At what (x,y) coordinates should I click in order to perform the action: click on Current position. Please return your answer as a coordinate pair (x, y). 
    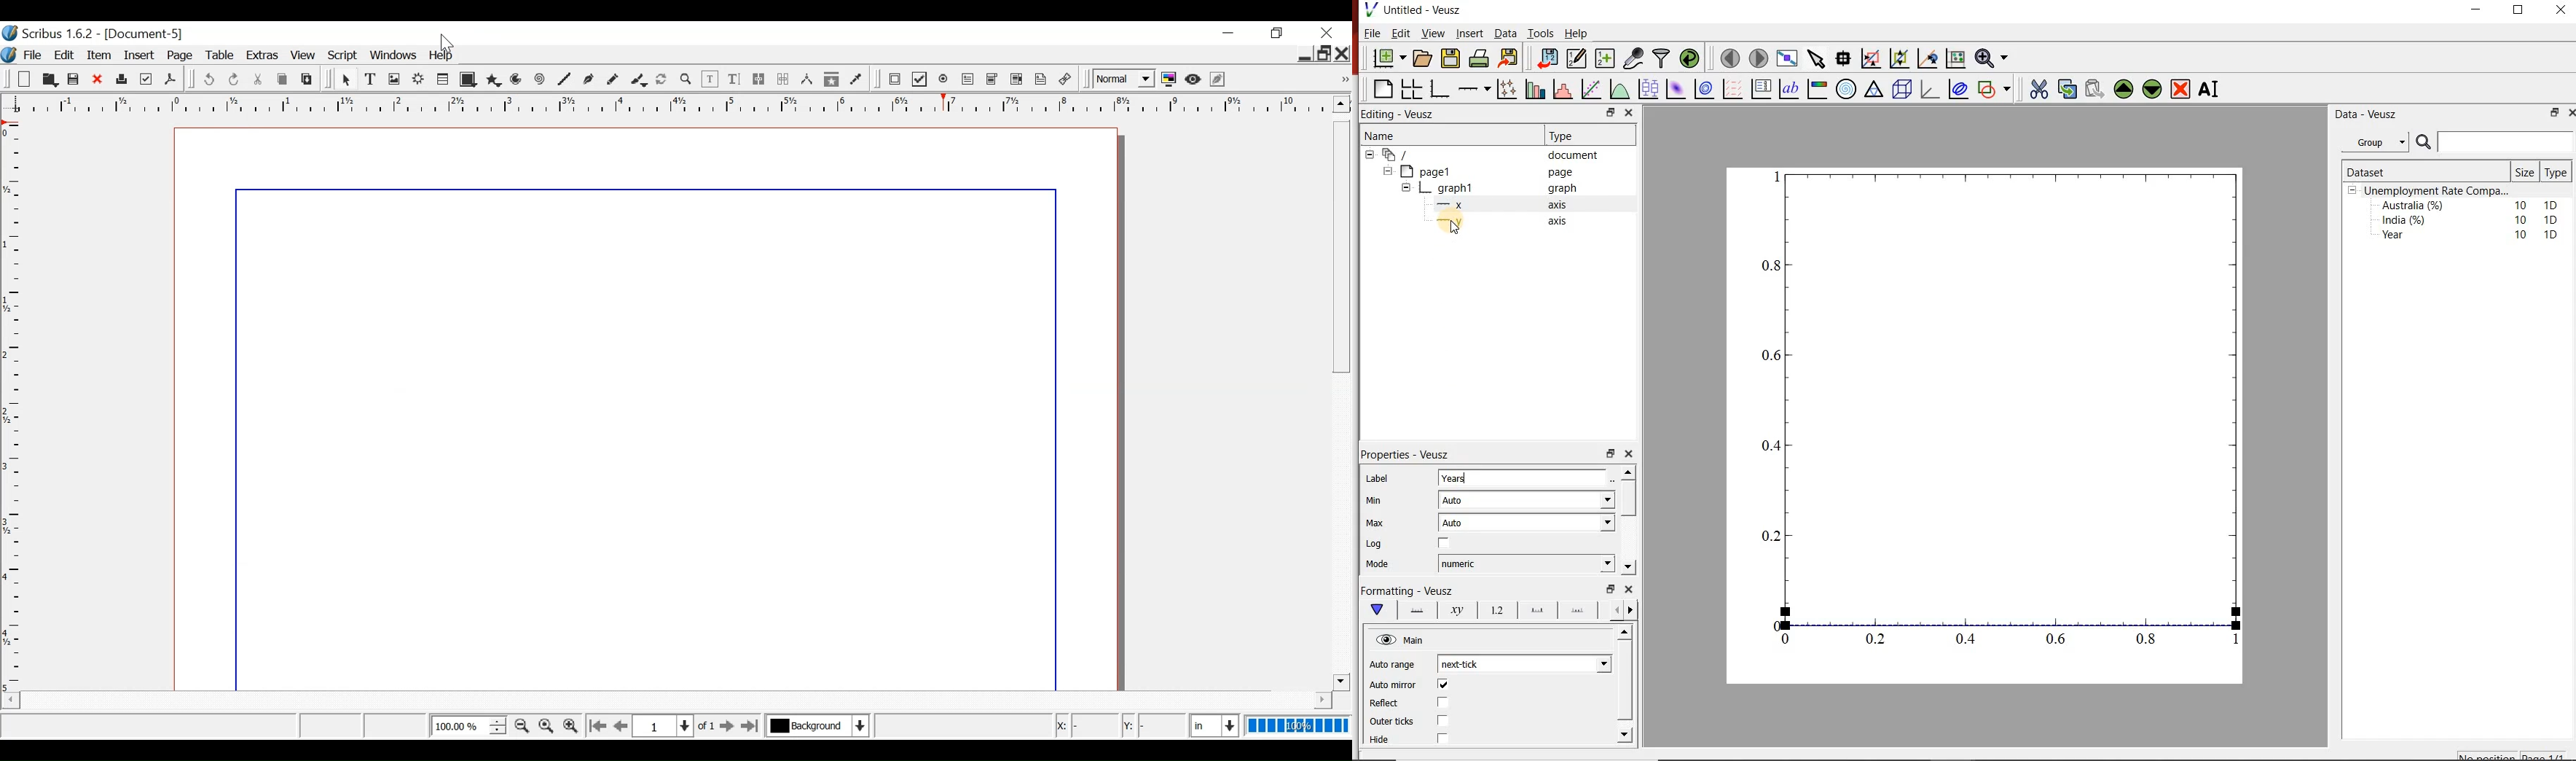
    Looking at the image, I should click on (677, 725).